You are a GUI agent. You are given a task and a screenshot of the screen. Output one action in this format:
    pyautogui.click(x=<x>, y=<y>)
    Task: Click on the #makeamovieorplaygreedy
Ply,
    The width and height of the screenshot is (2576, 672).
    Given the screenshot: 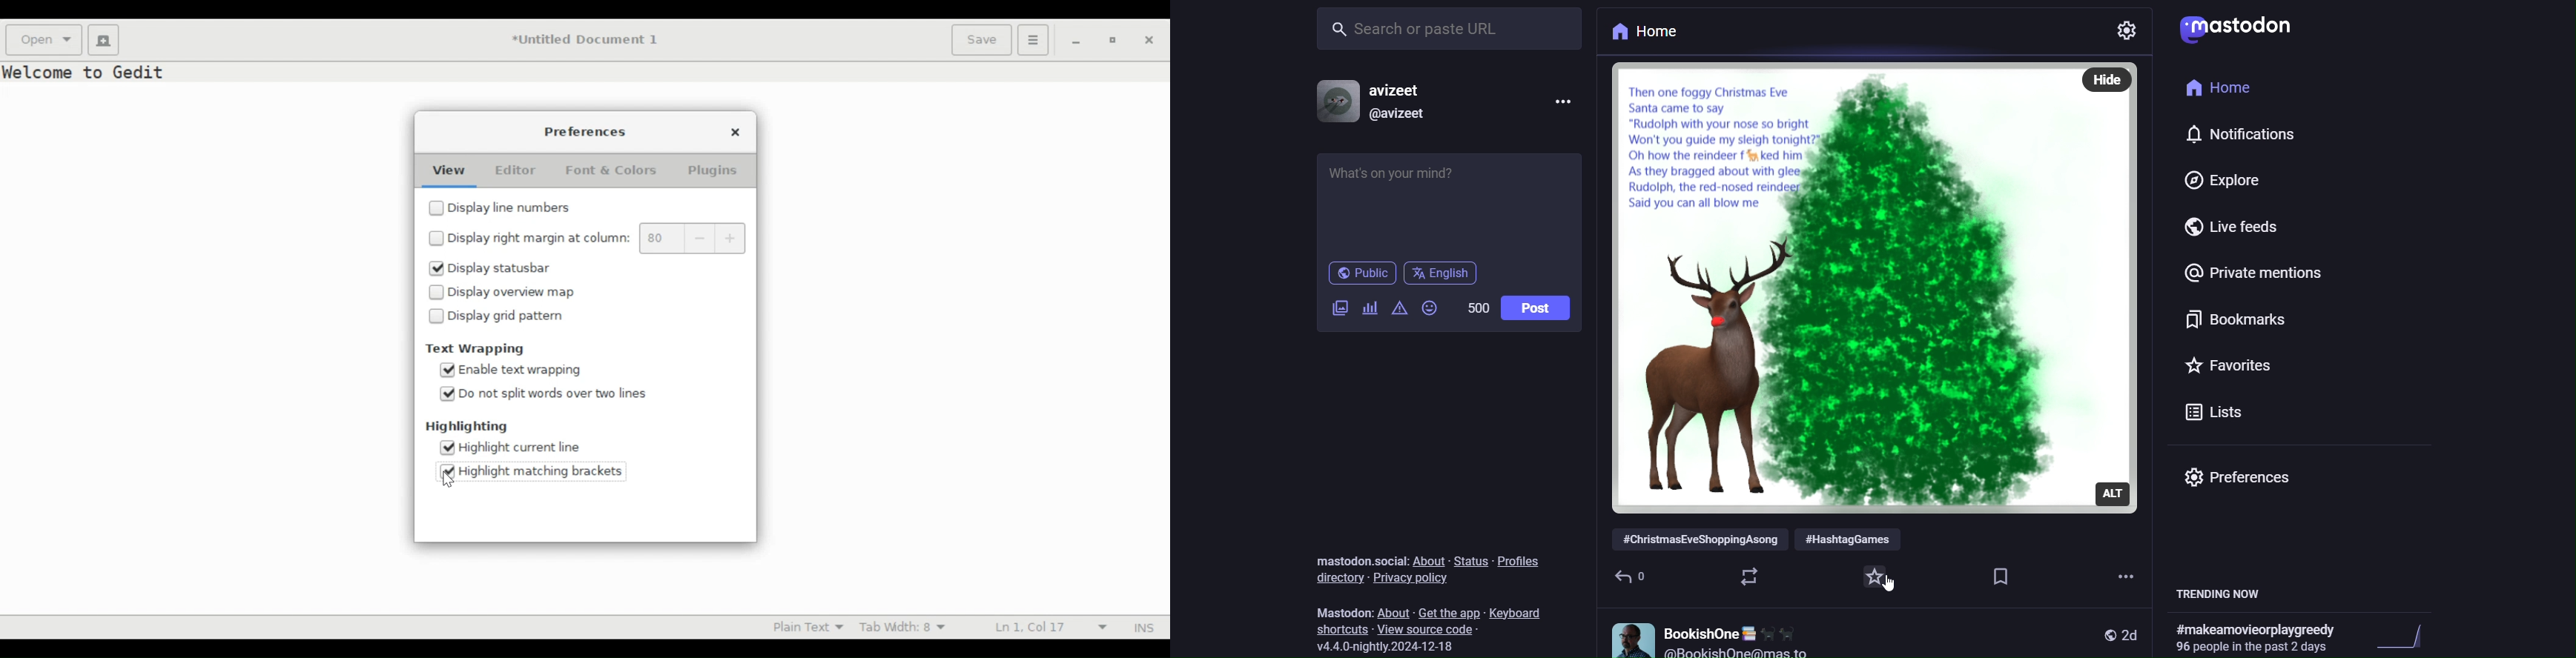 What is the action you would take?
    pyautogui.click(x=2255, y=637)
    